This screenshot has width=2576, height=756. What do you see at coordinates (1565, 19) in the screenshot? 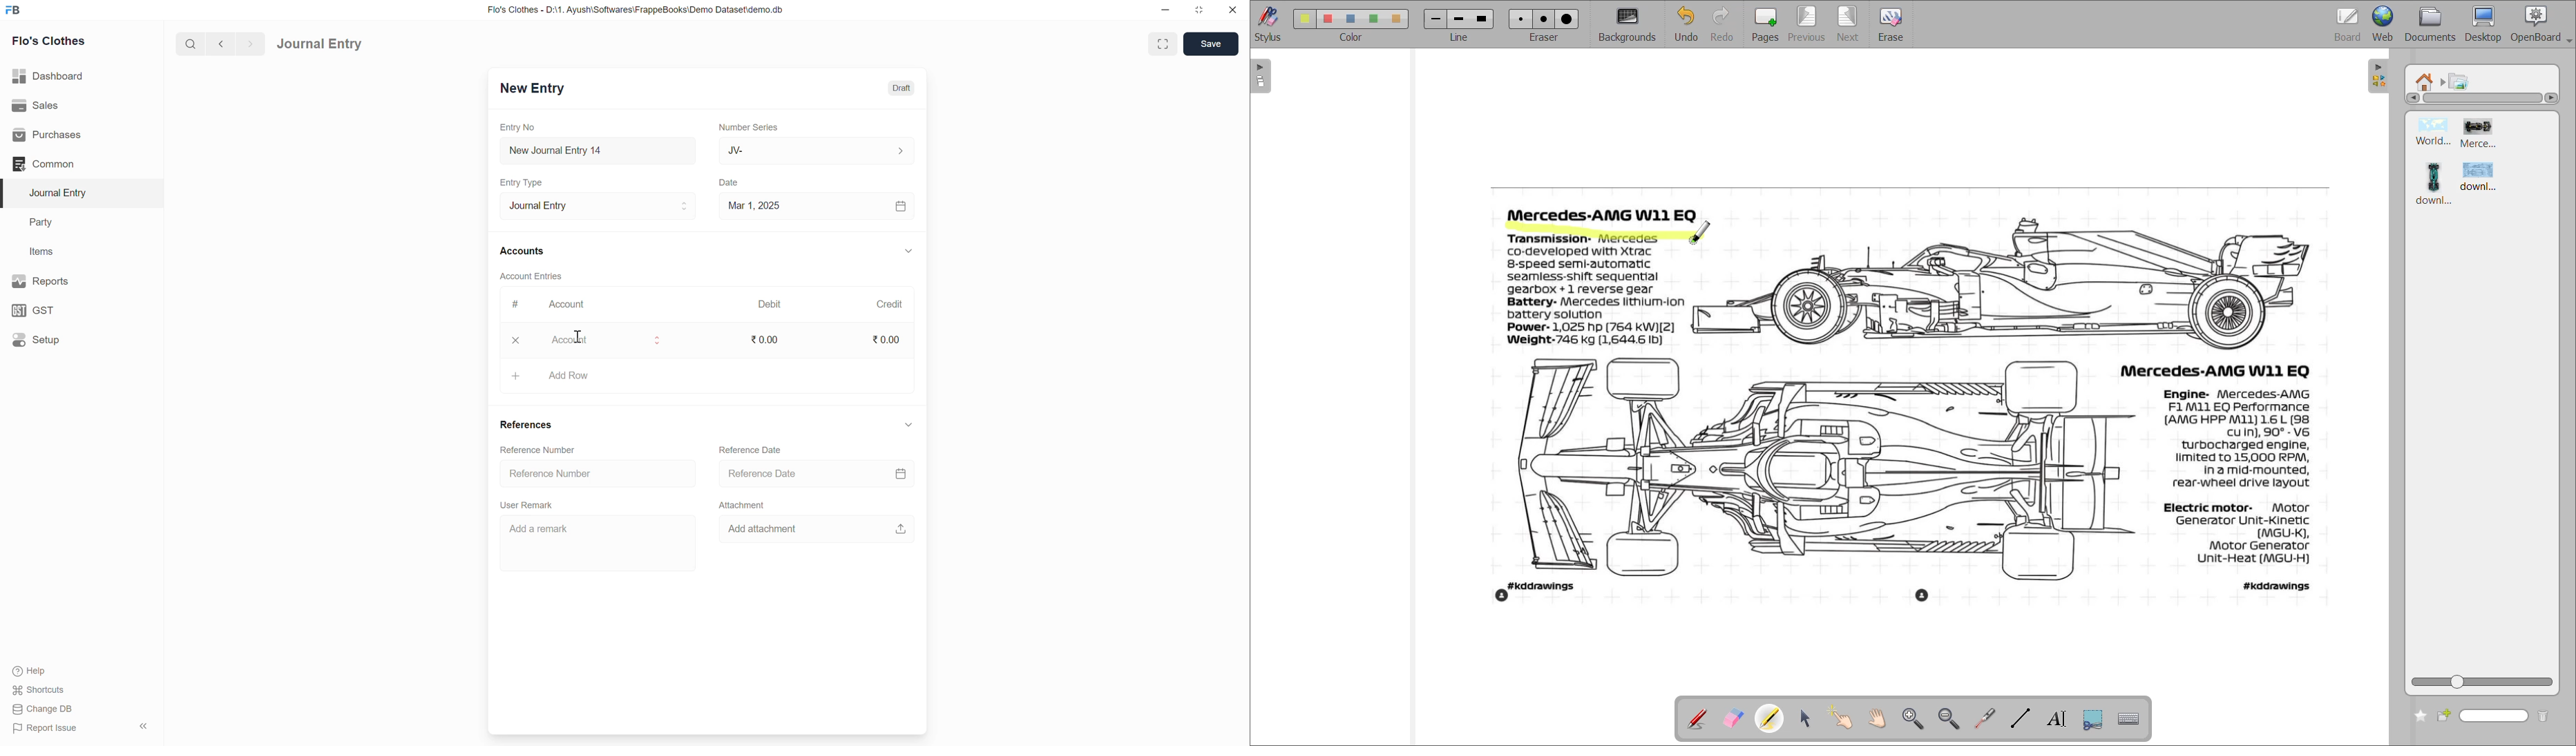
I see `eraser 3` at bounding box center [1565, 19].